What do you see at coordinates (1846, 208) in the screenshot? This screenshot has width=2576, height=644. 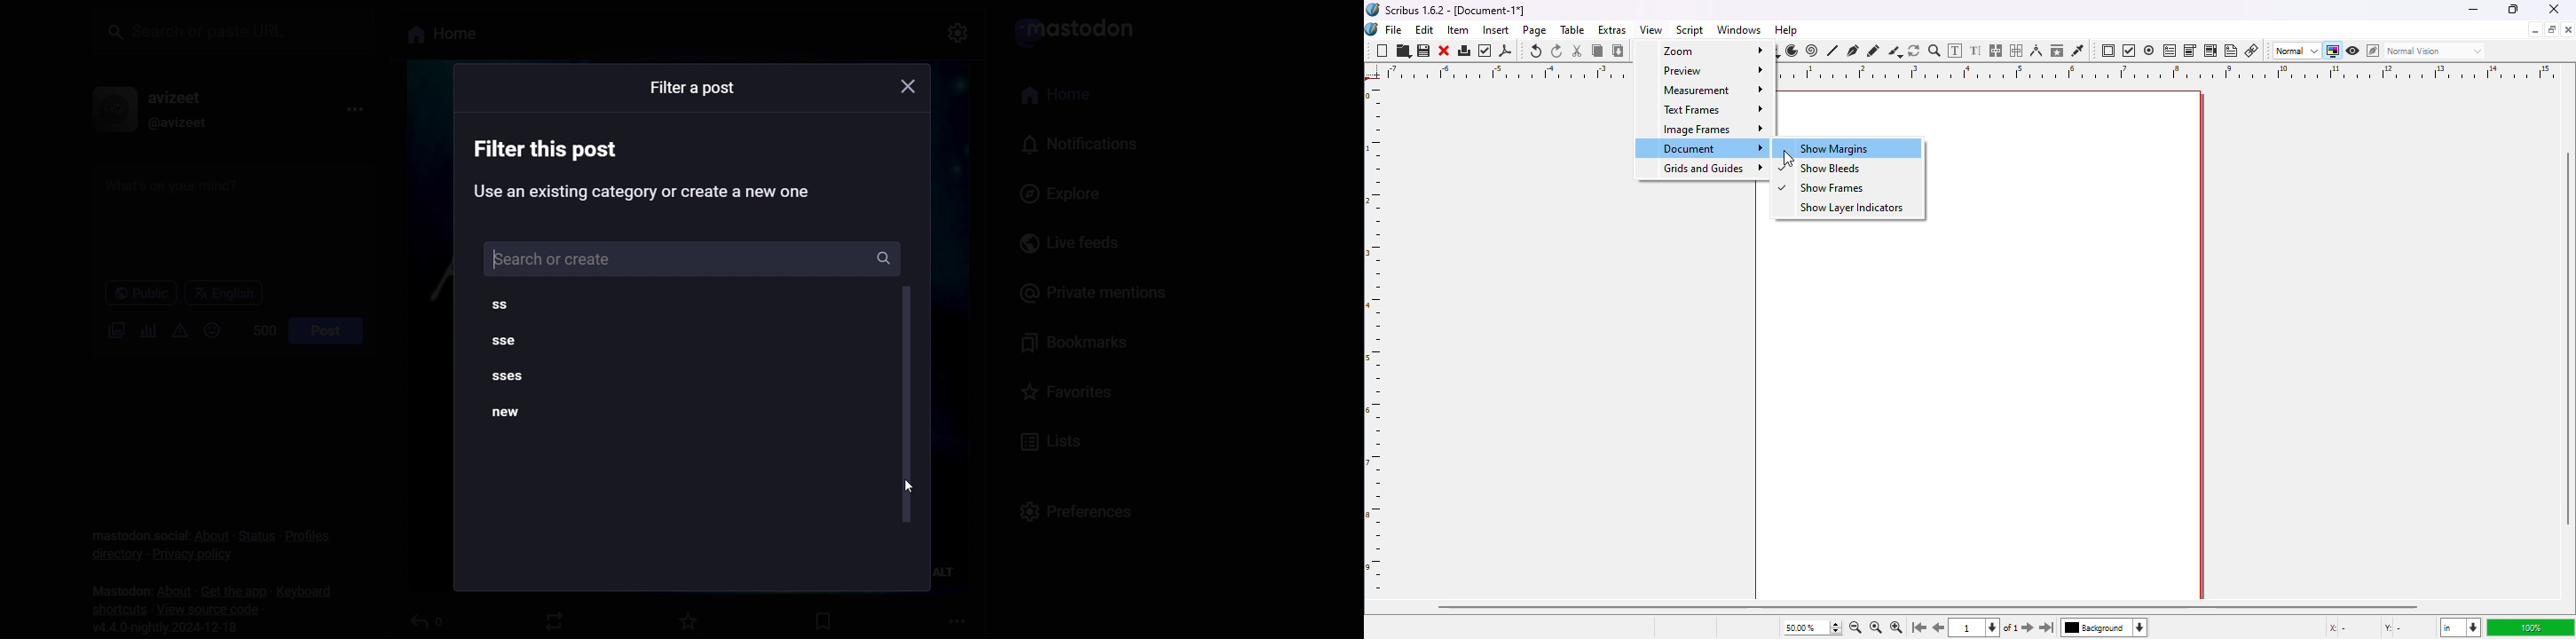 I see `show layer indicators` at bounding box center [1846, 208].